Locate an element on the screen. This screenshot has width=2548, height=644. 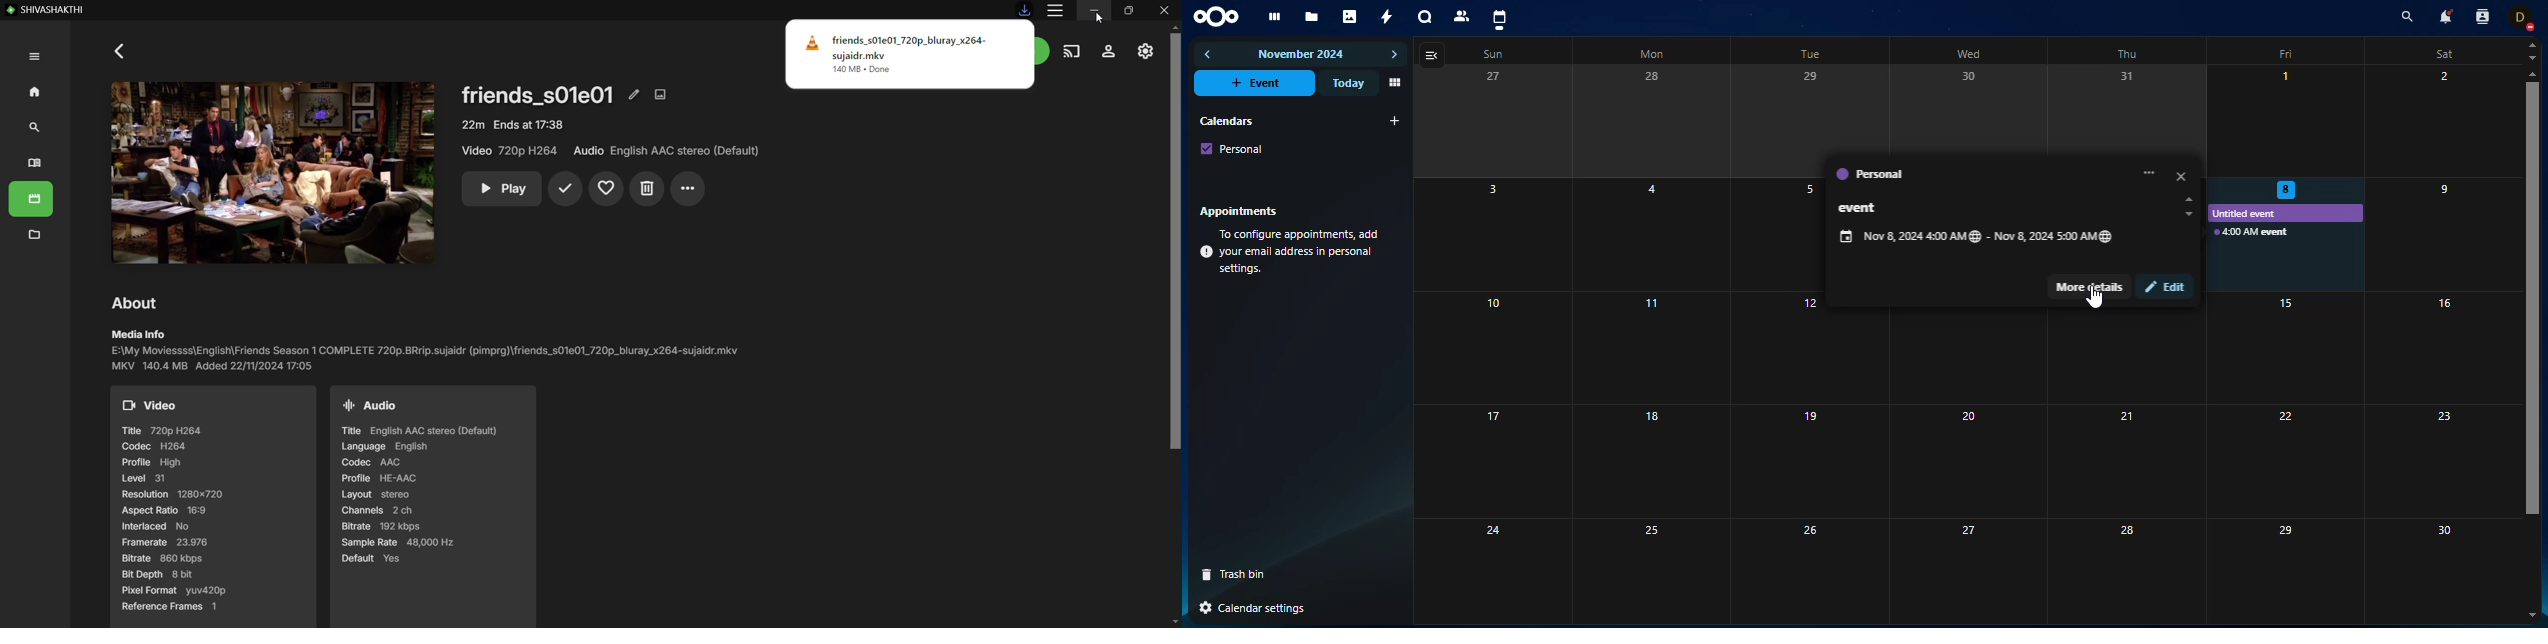
photos is located at coordinates (1351, 17).